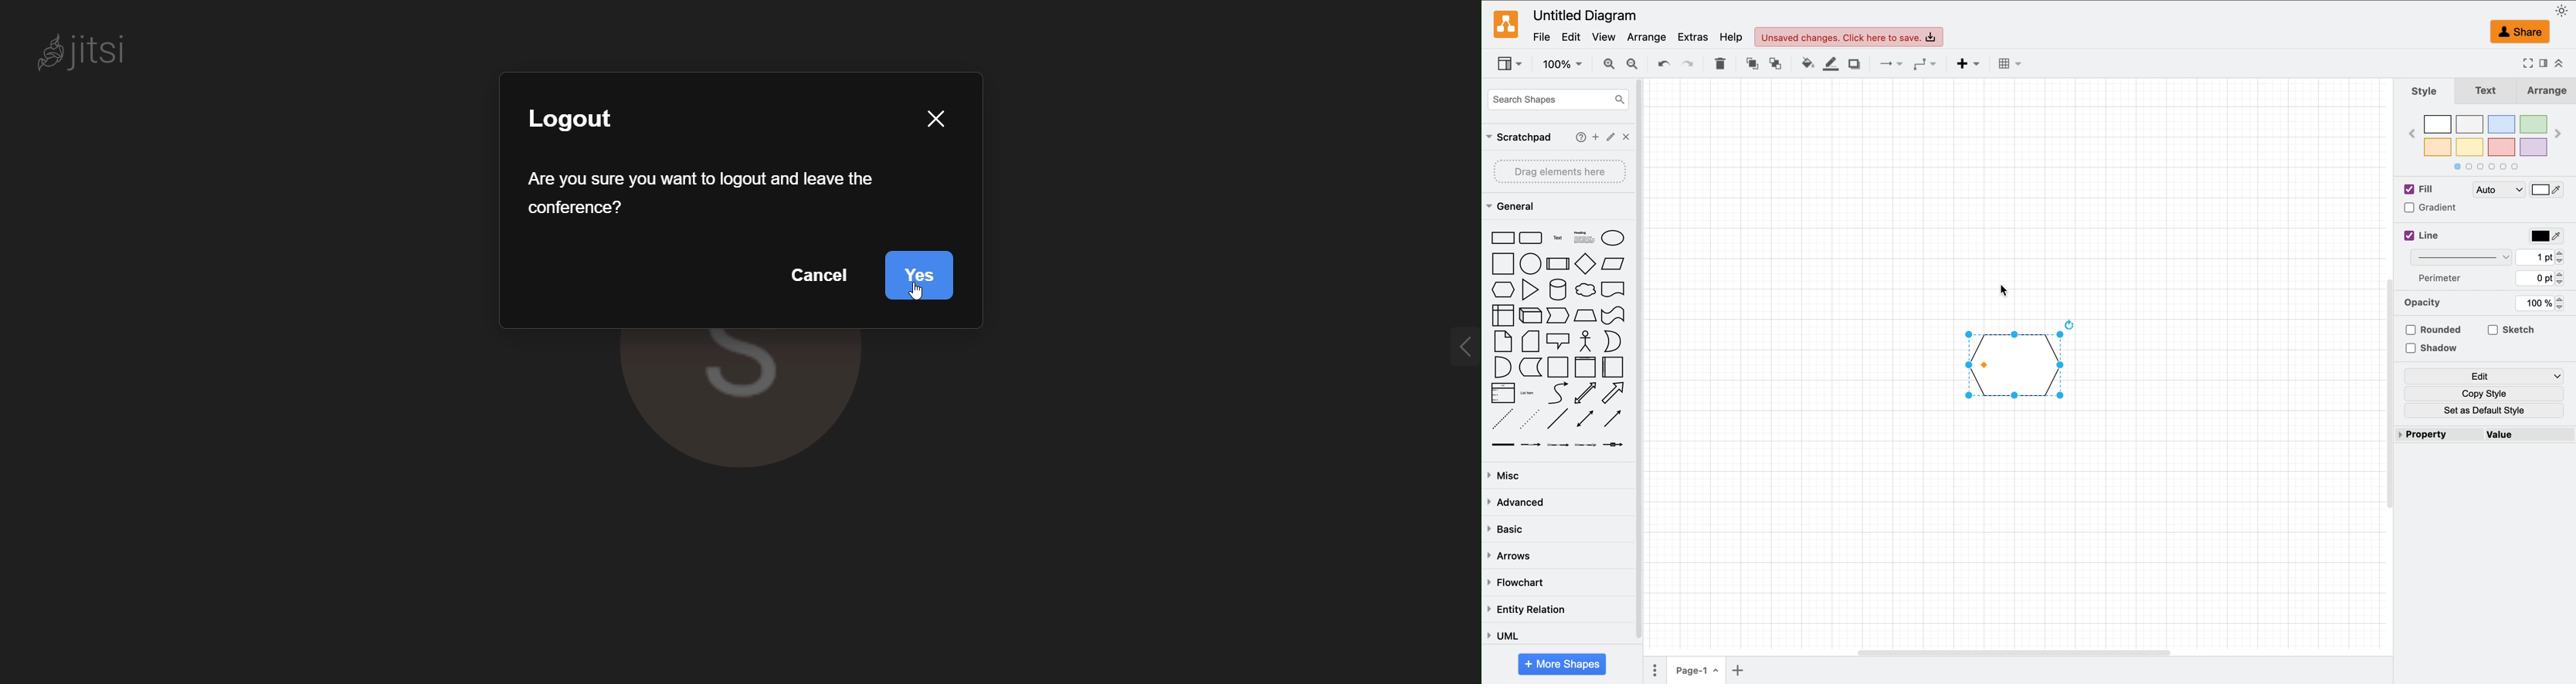  What do you see at coordinates (1574, 36) in the screenshot?
I see `edit` at bounding box center [1574, 36].